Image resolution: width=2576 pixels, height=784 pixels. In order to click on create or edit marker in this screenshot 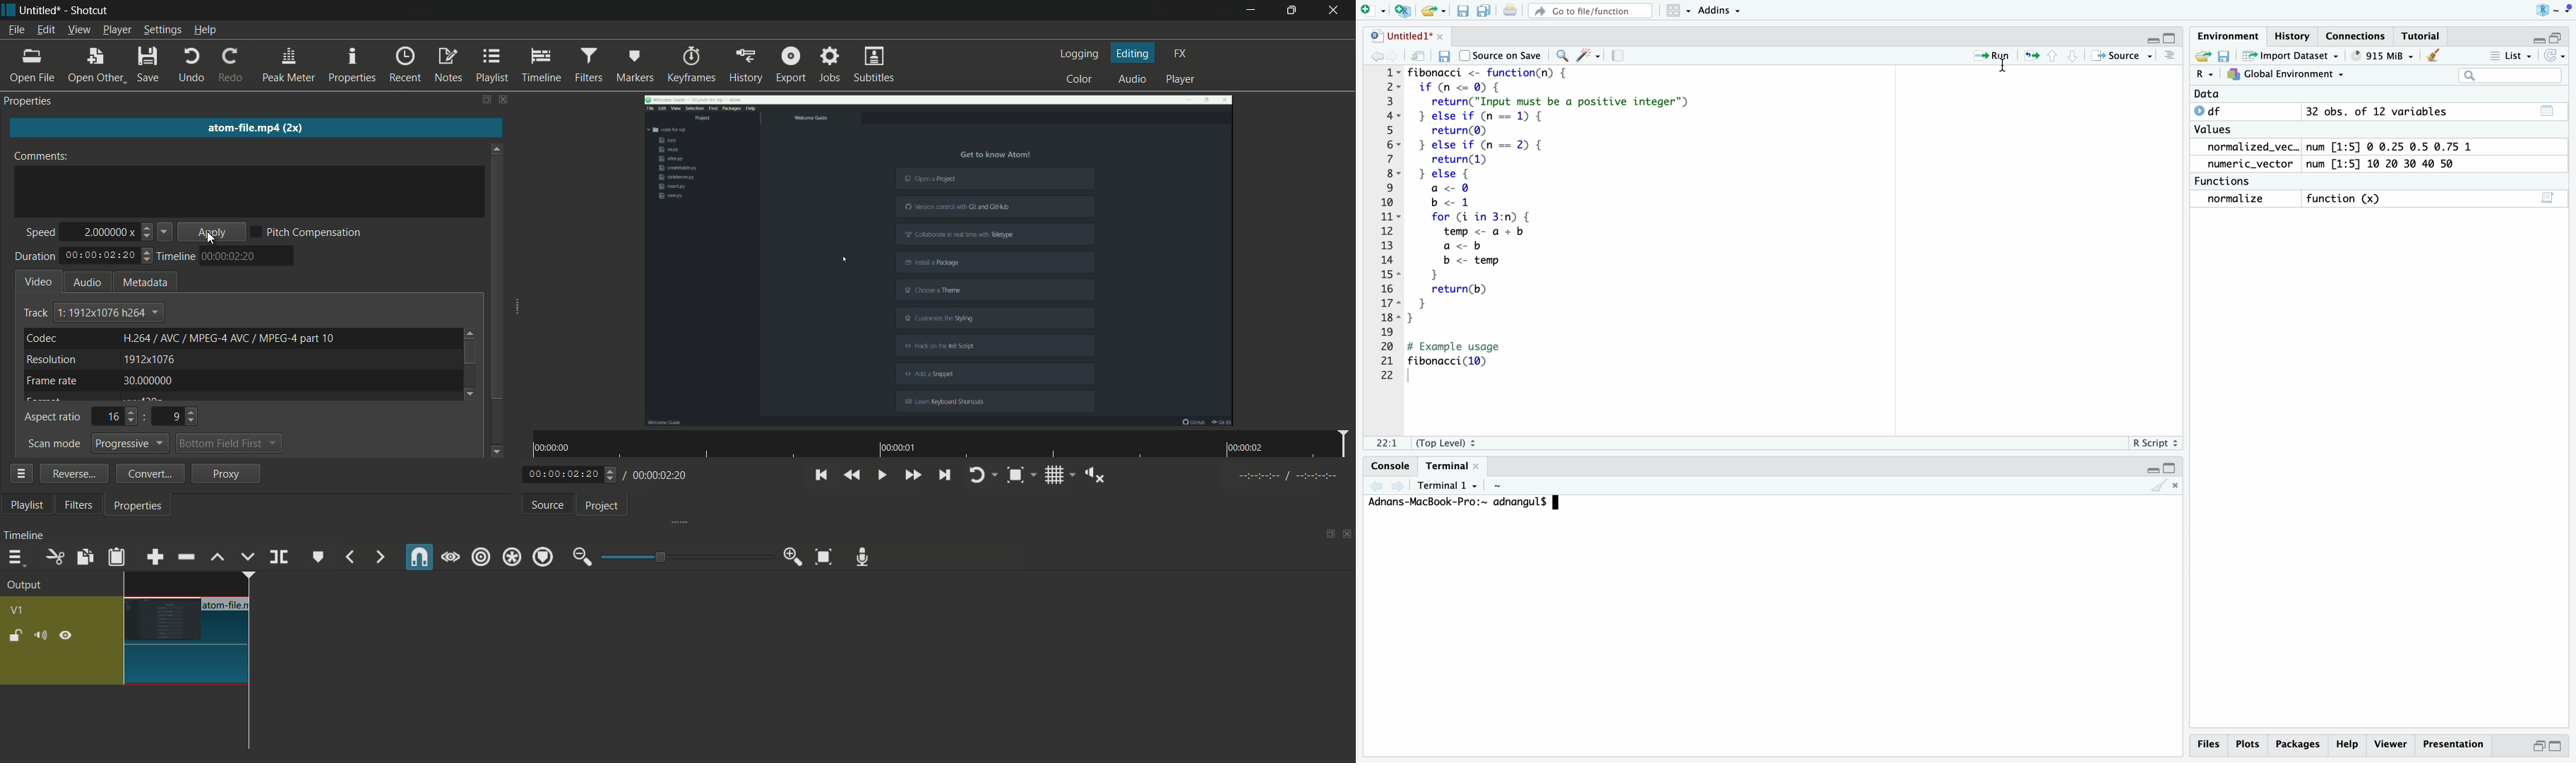, I will do `click(316, 557)`.